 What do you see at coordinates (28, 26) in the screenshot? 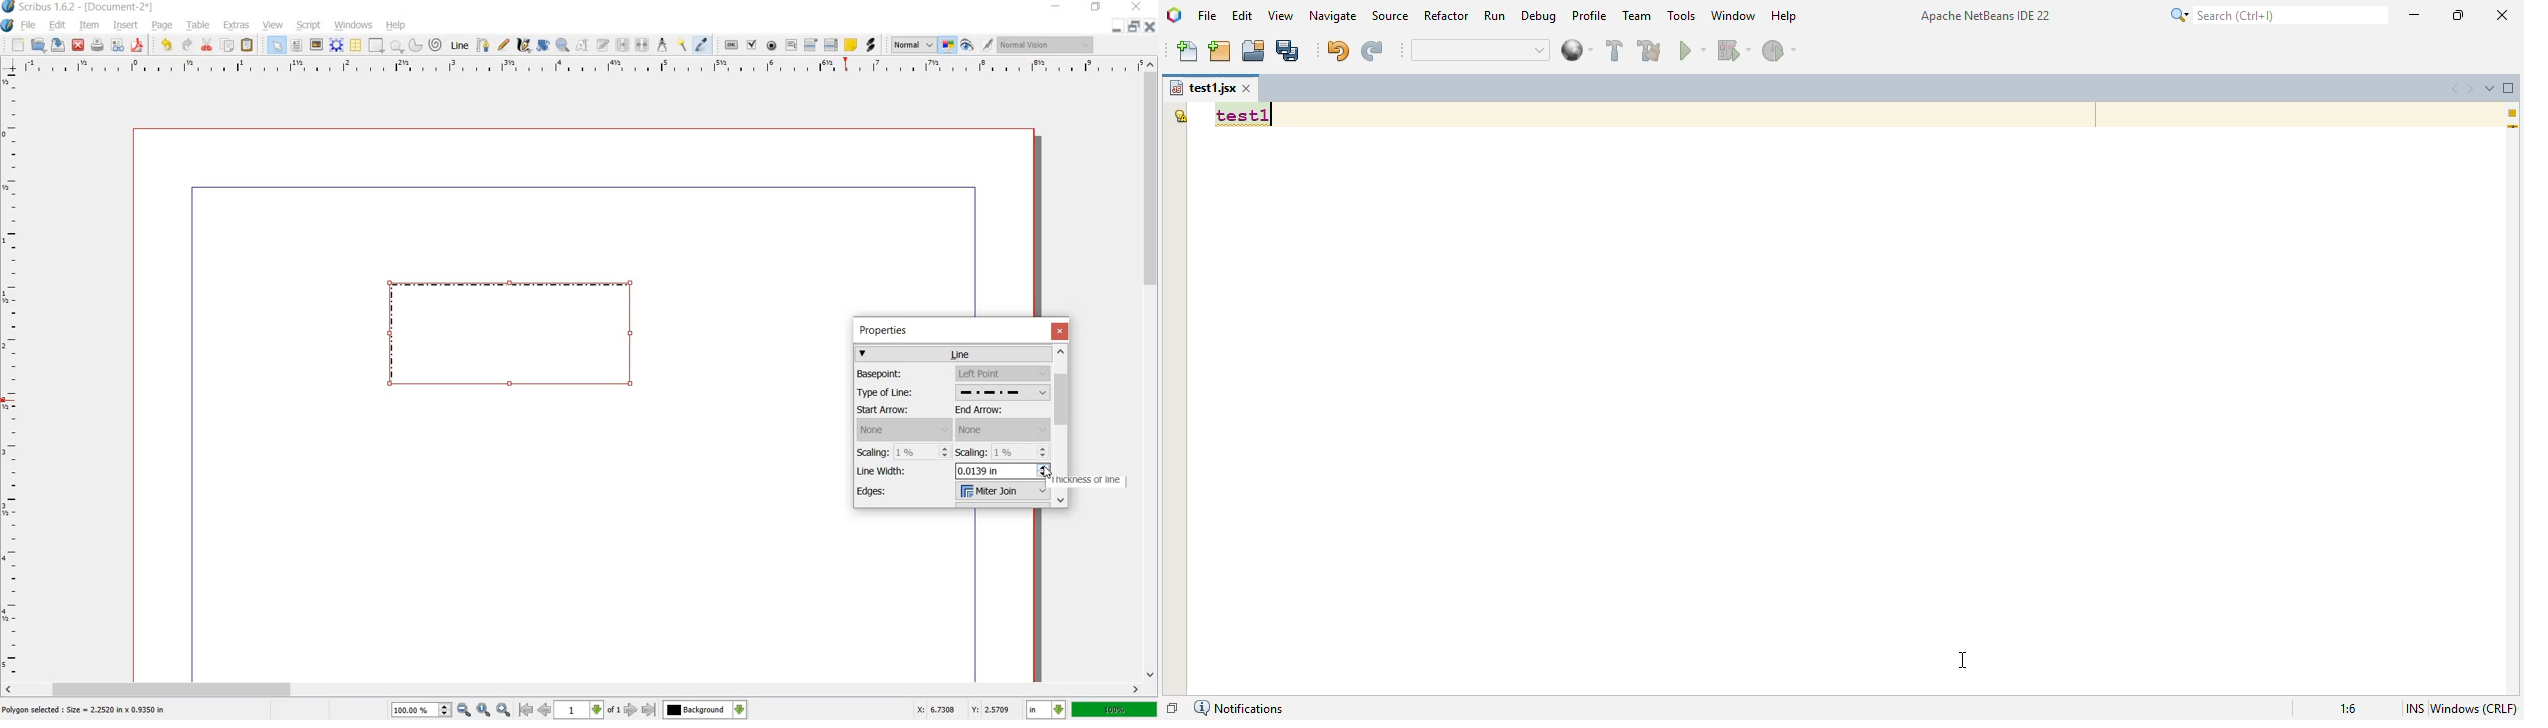
I see `FILE` at bounding box center [28, 26].